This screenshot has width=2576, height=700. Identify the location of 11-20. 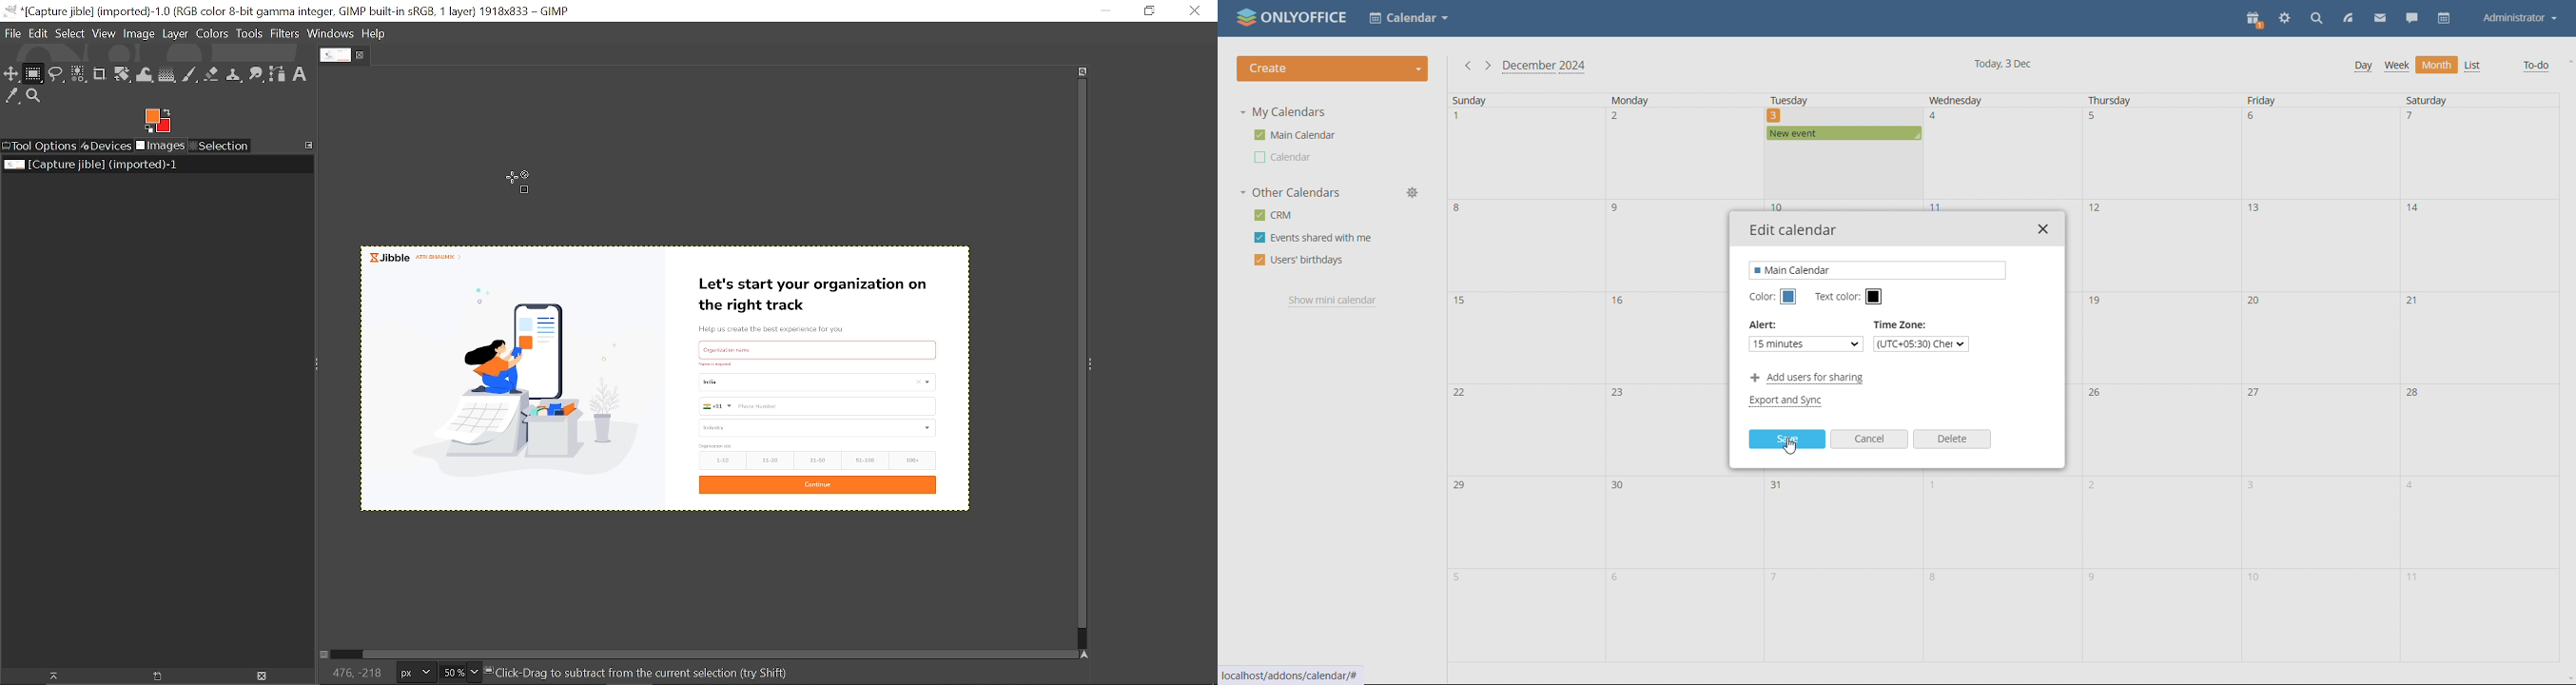
(769, 460).